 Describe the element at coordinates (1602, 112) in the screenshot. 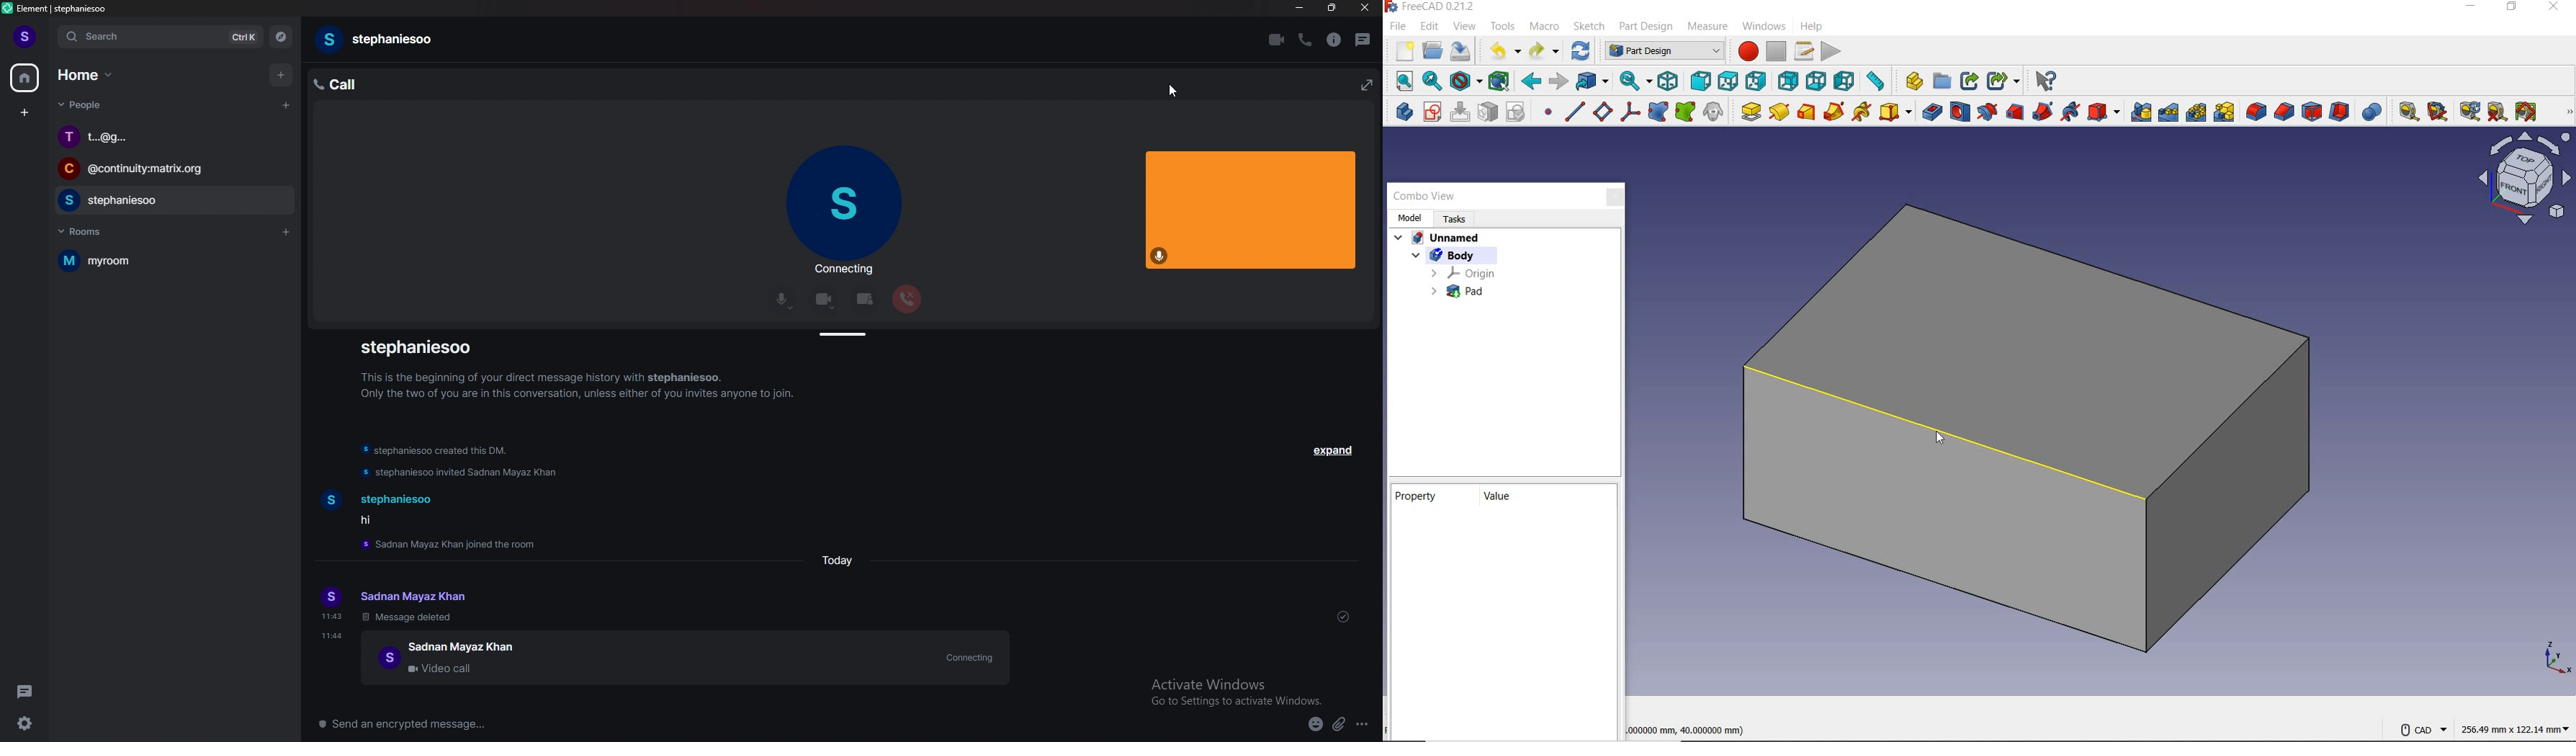

I see `create a datum plane` at that location.